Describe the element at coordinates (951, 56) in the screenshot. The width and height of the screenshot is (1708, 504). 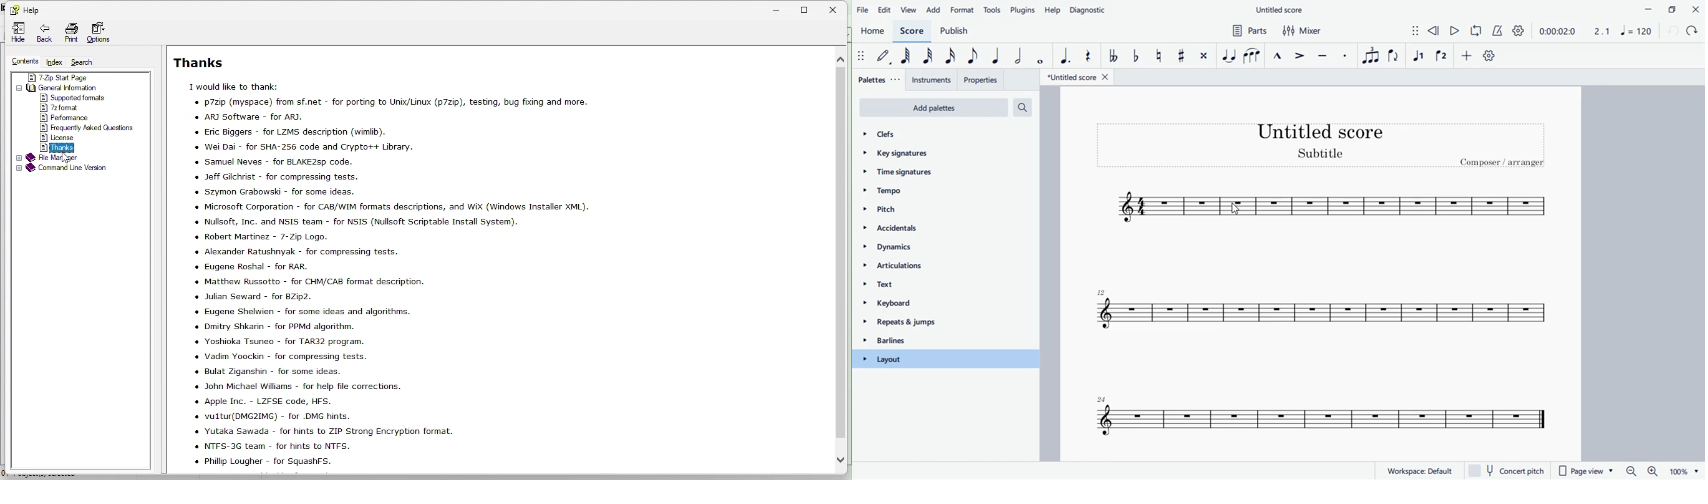
I see `16th note` at that location.